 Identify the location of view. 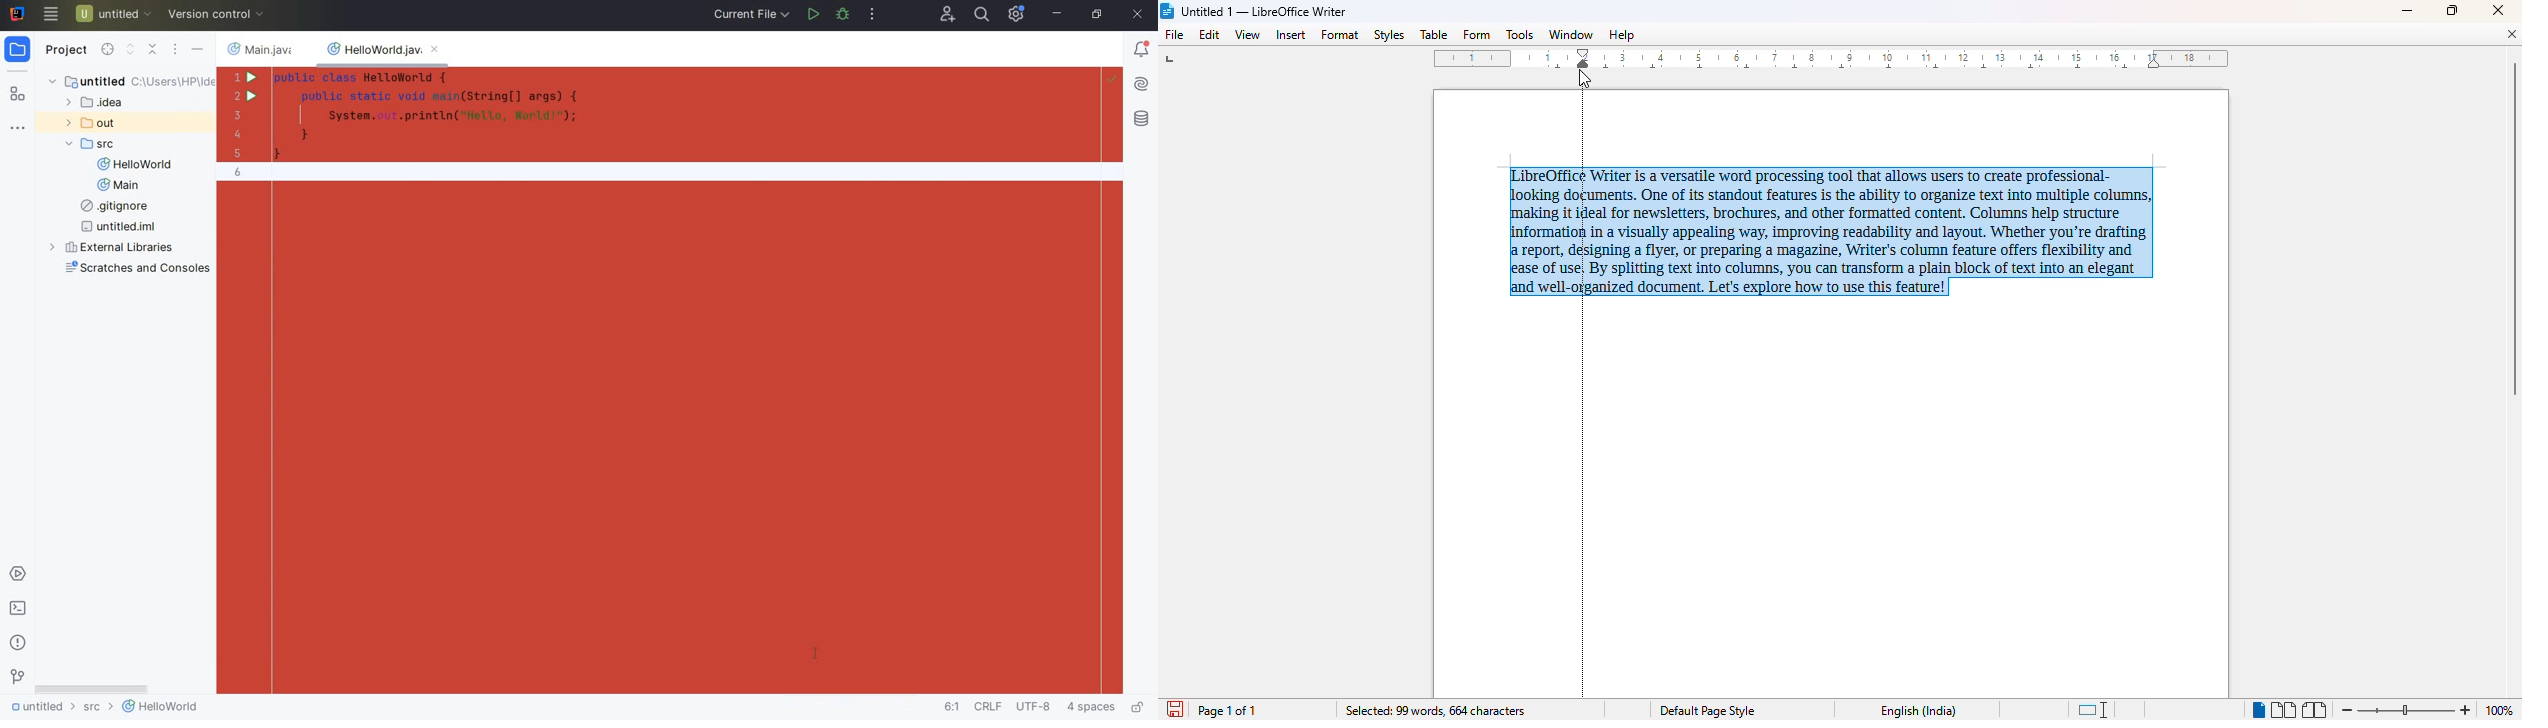
(1248, 33).